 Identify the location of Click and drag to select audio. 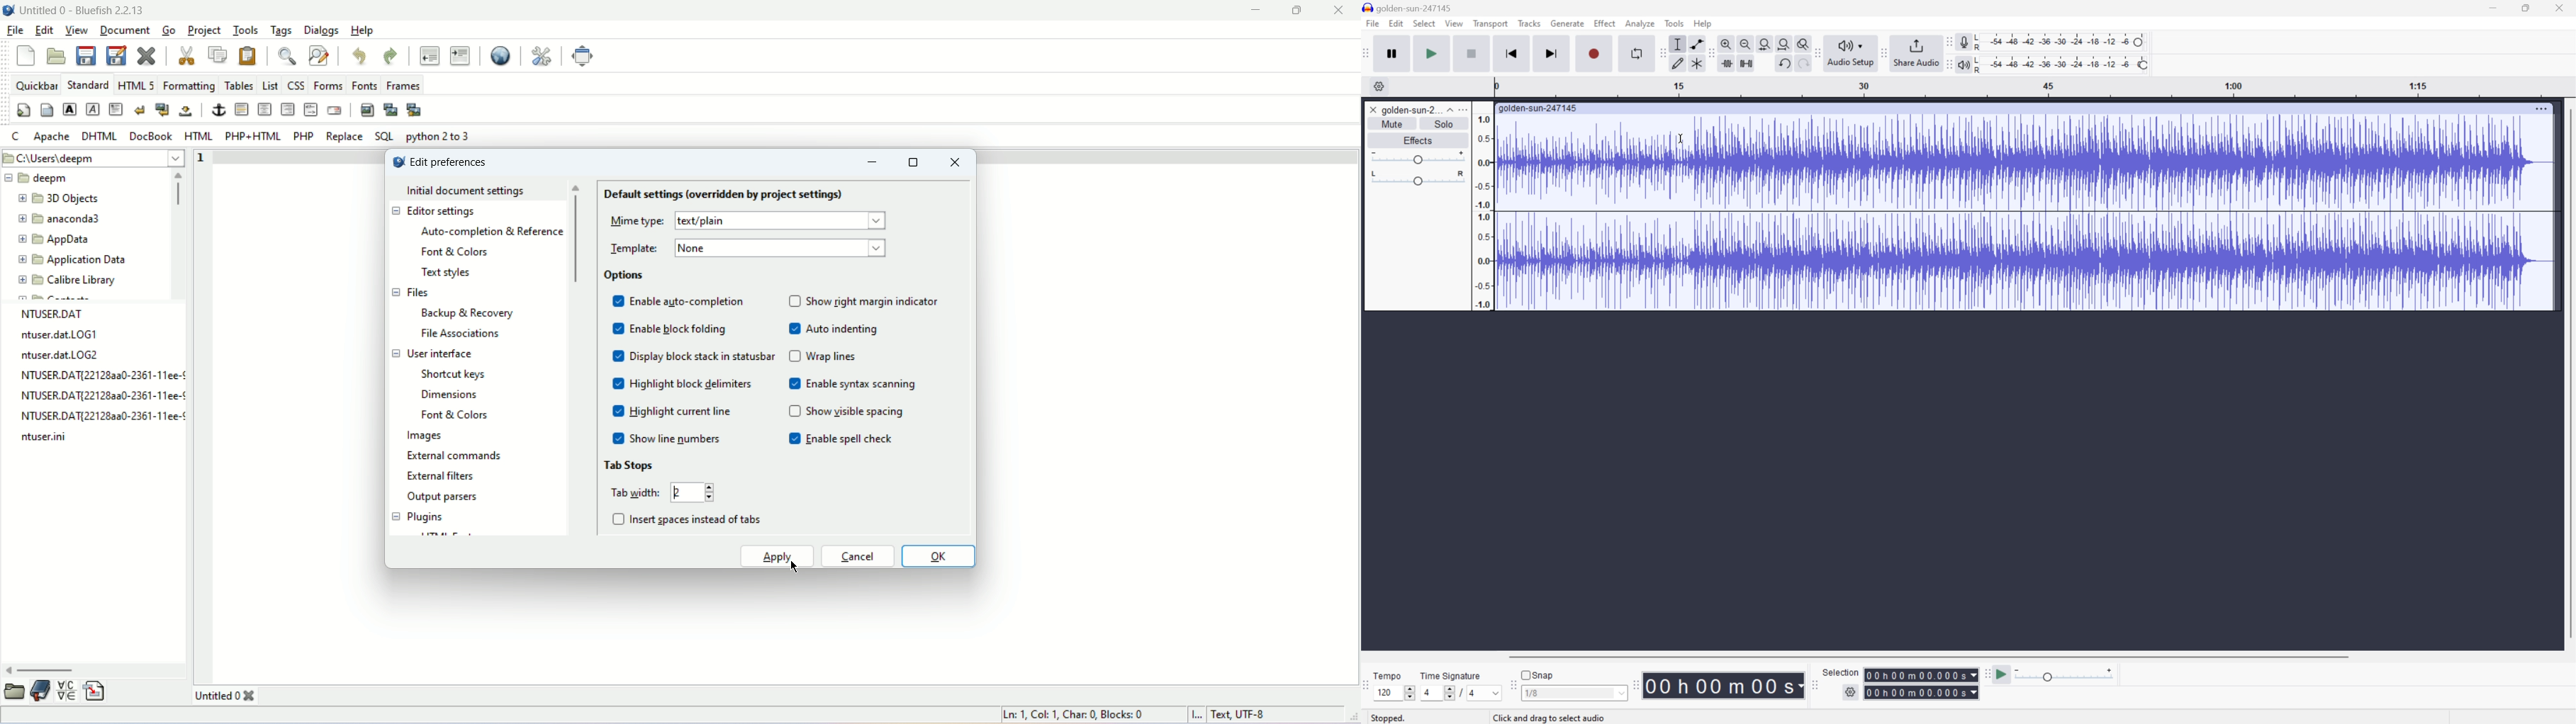
(1552, 717).